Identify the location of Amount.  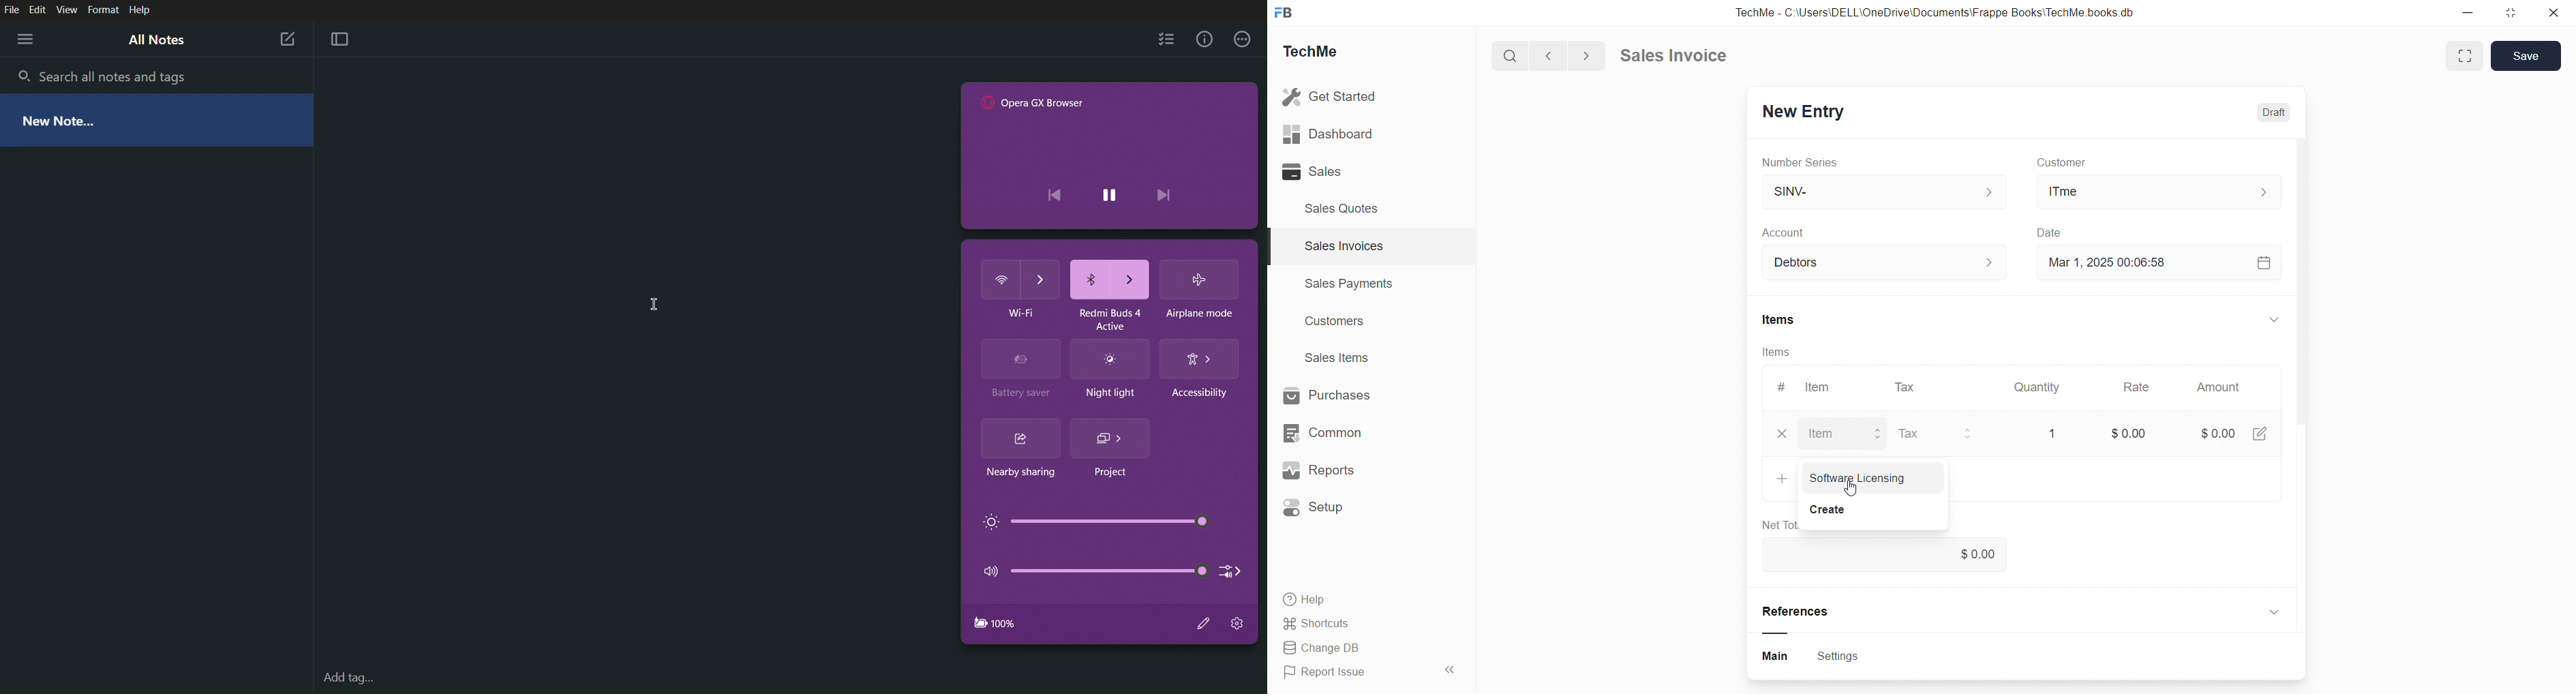
(2217, 388).